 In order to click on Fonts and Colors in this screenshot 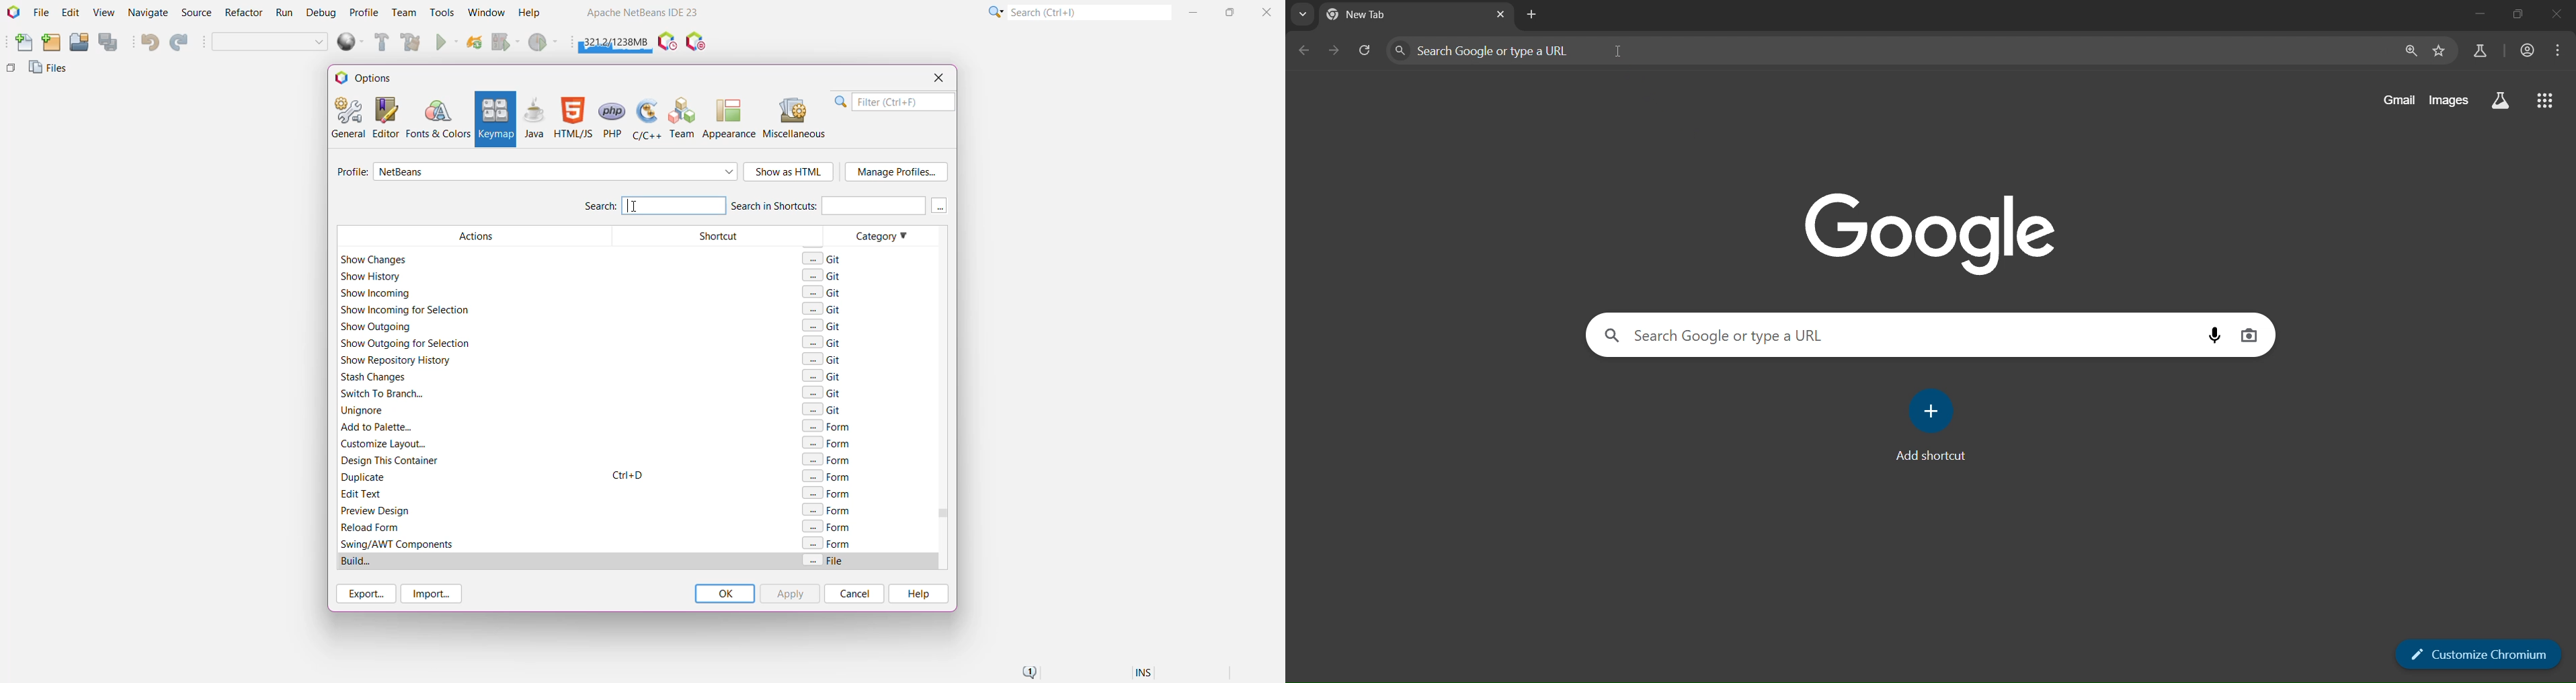, I will do `click(438, 118)`.